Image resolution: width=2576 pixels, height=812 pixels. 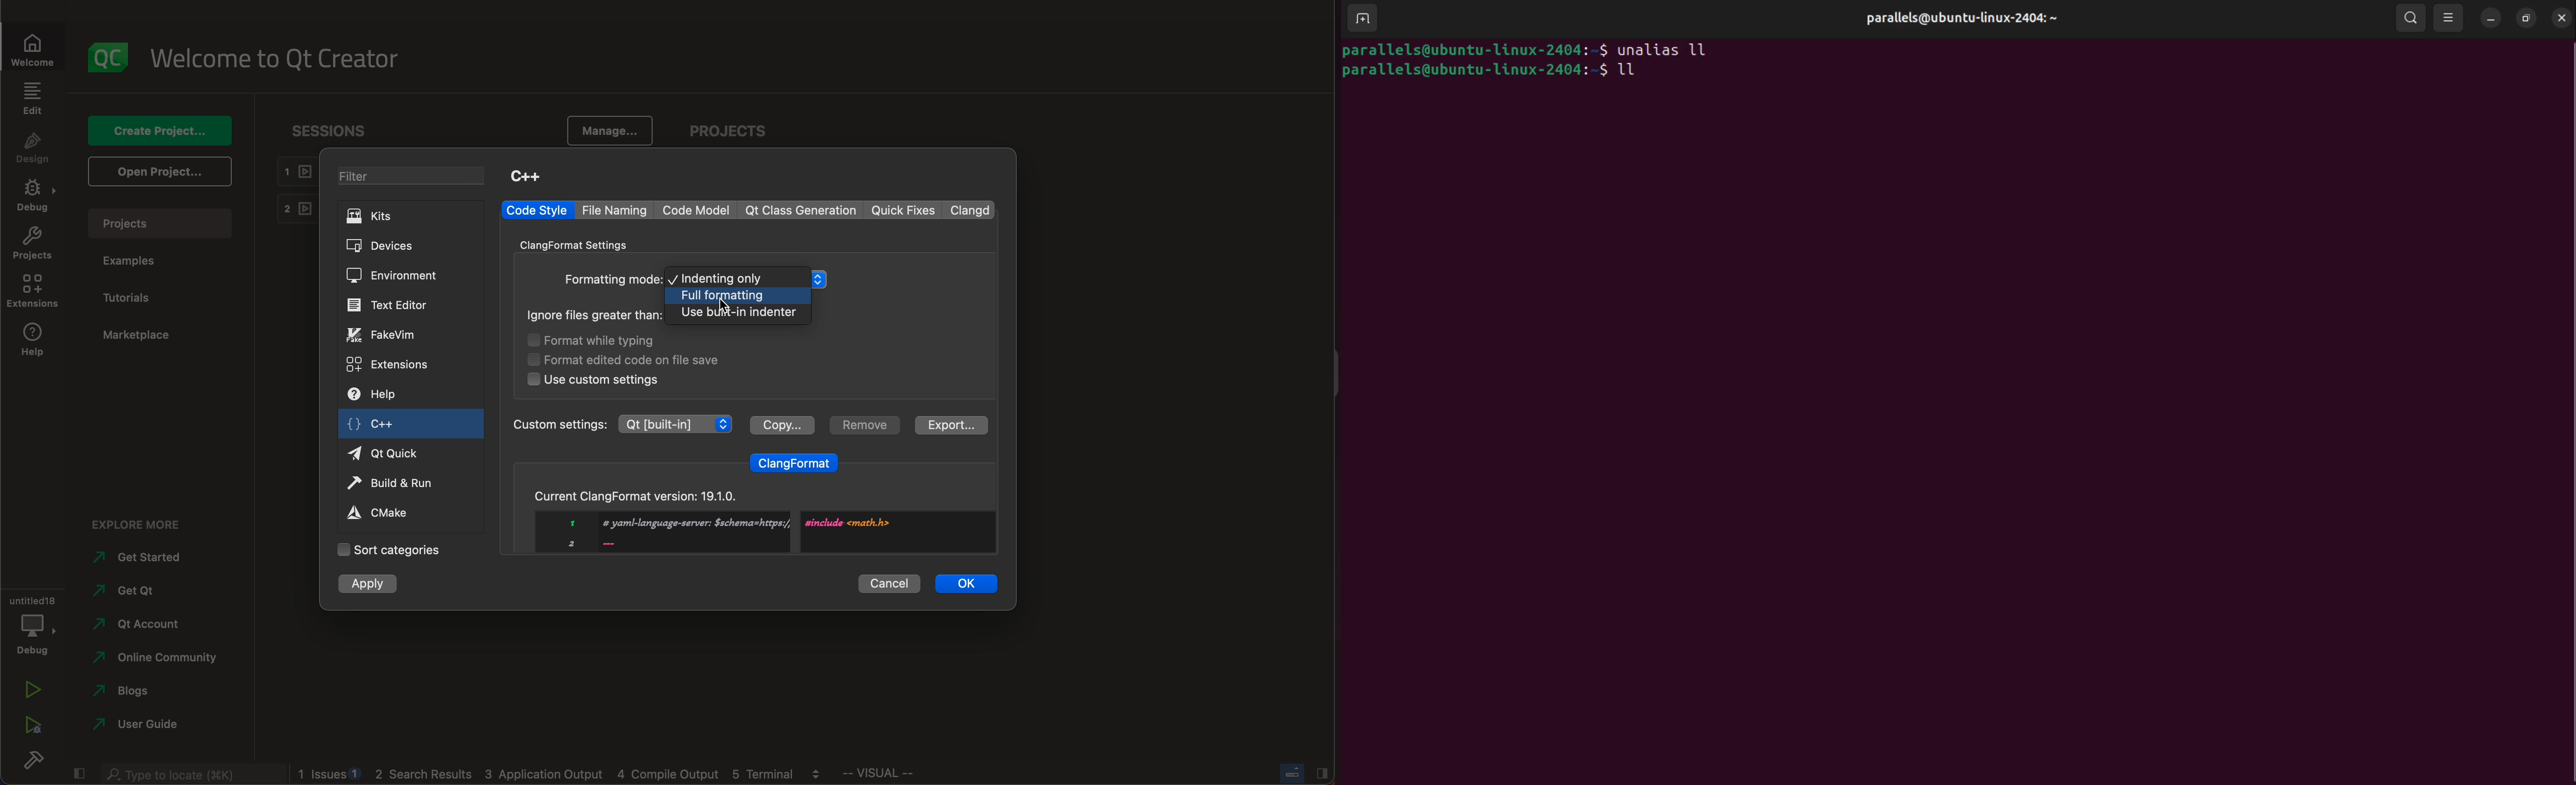 What do you see at coordinates (639, 359) in the screenshot?
I see `format edited` at bounding box center [639, 359].